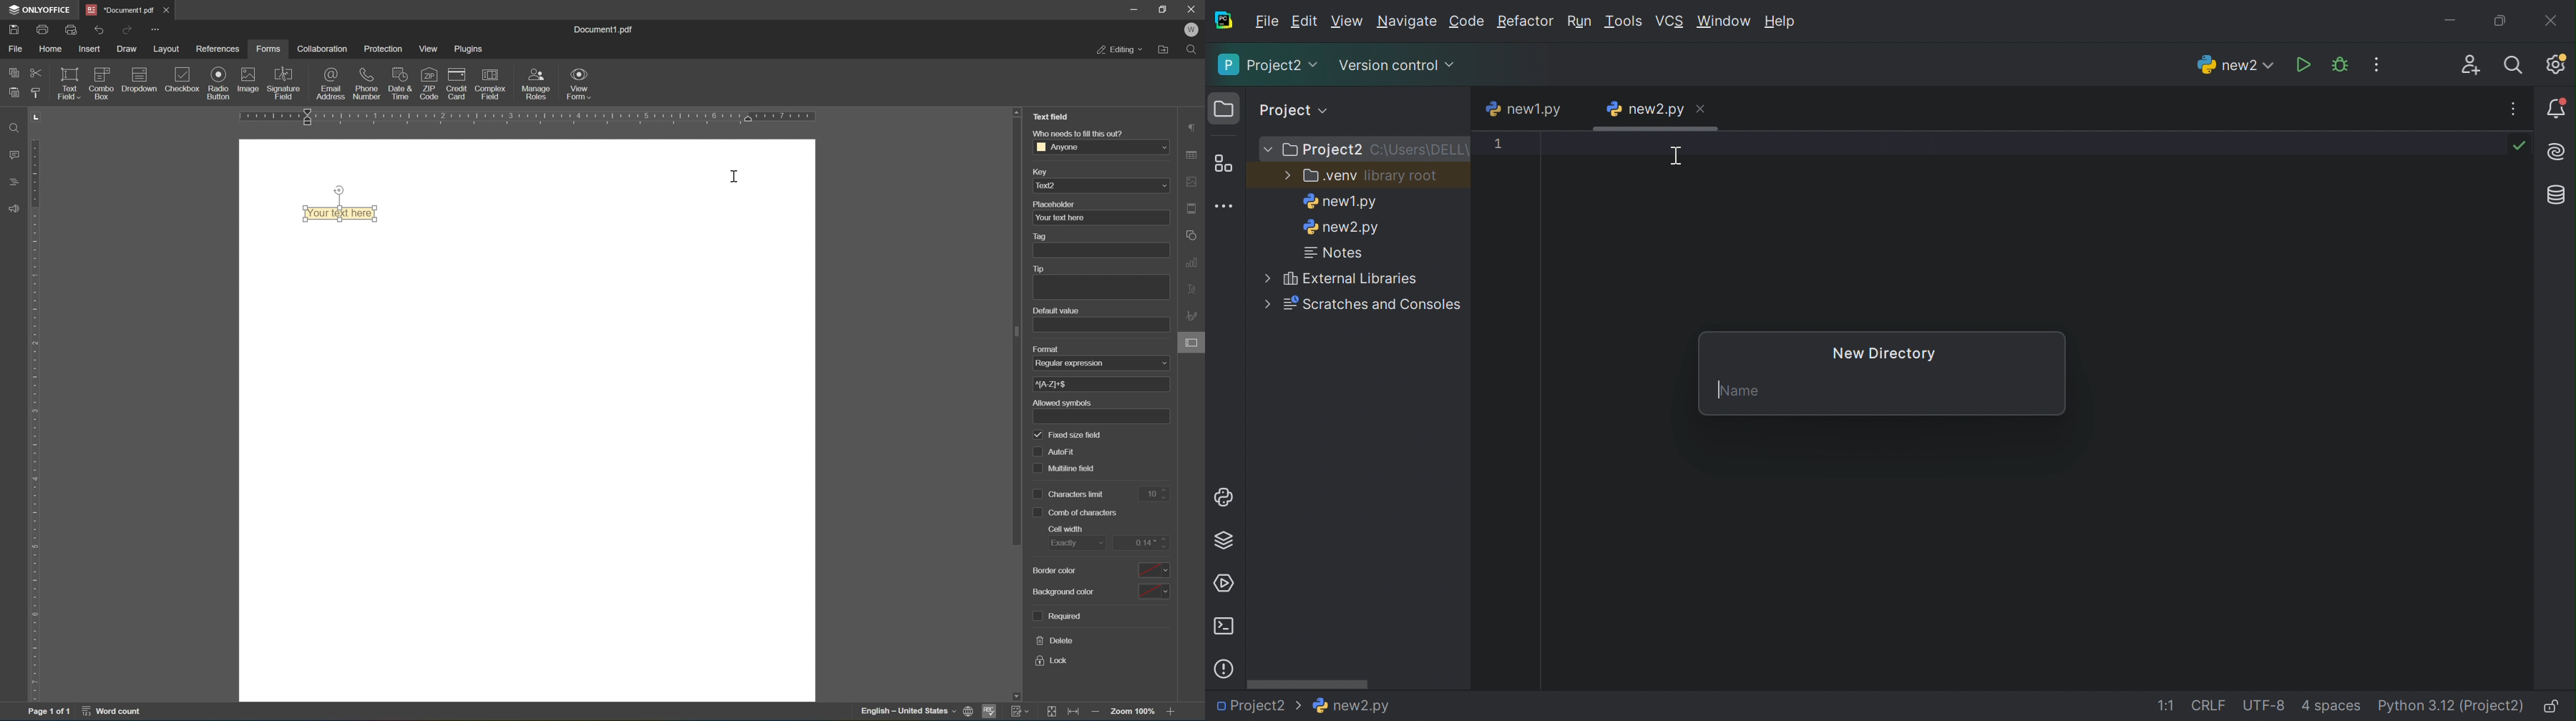  I want to click on More, so click(1285, 174).